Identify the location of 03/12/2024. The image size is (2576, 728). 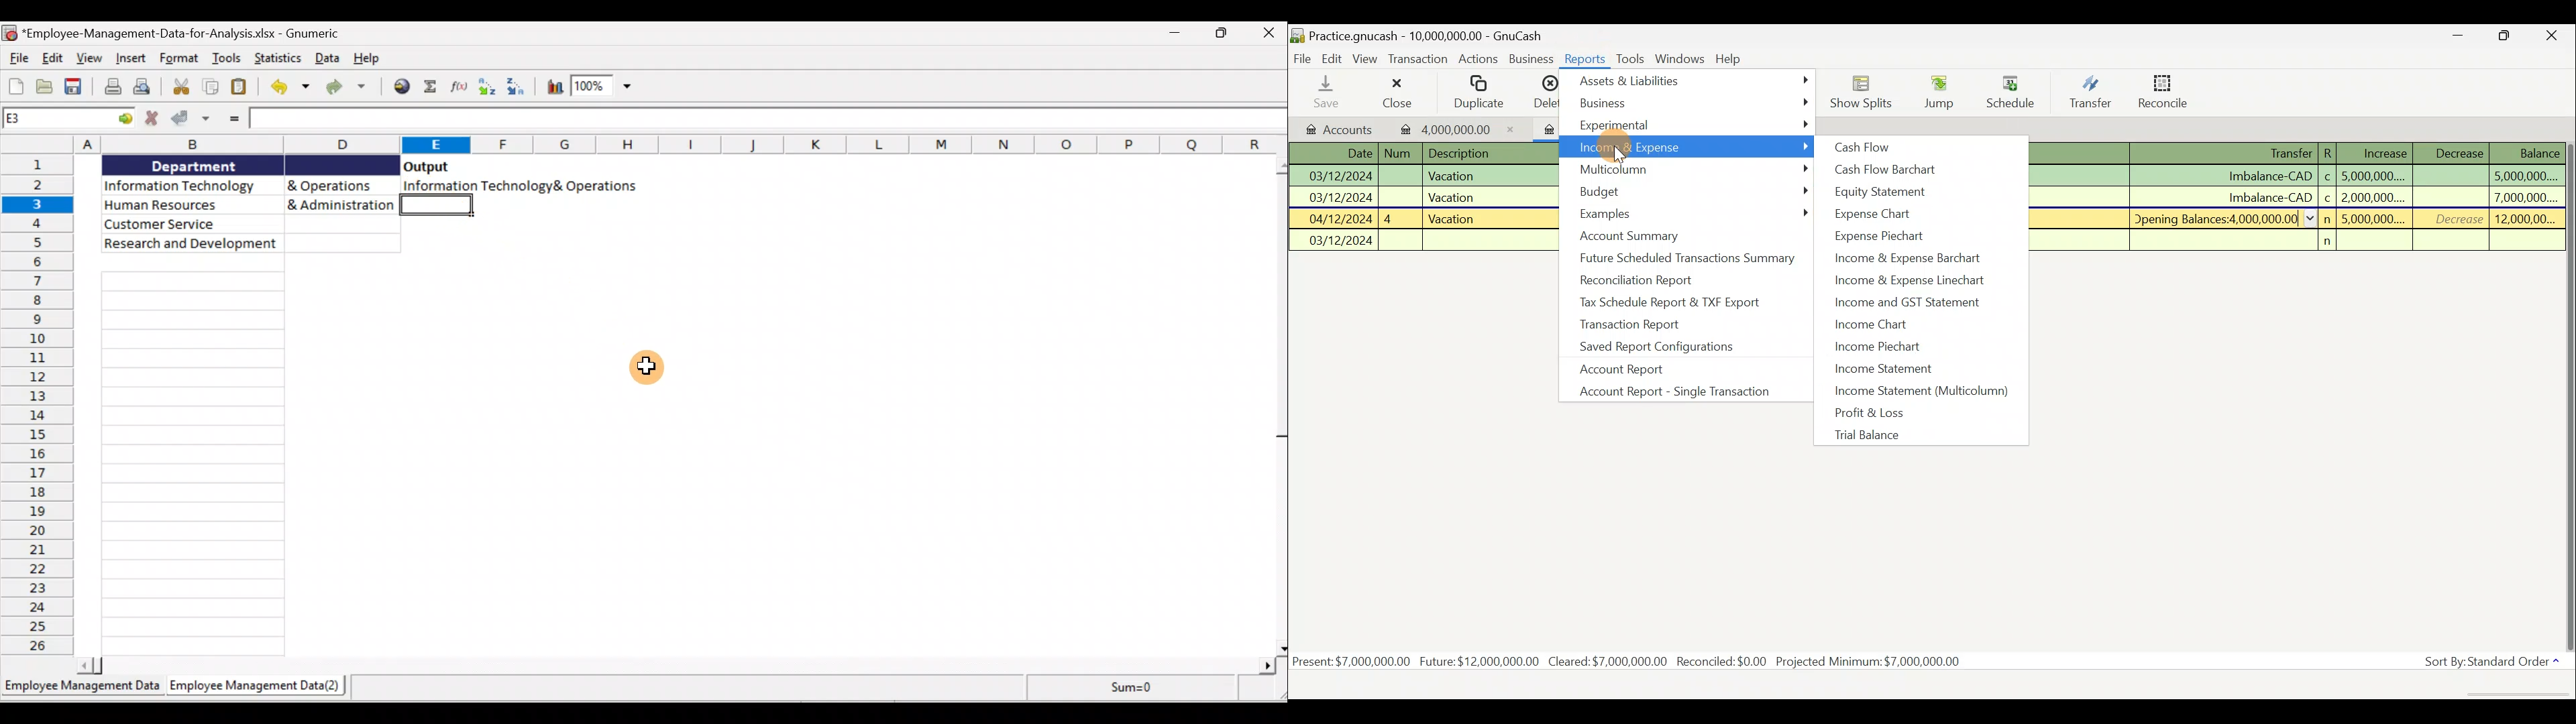
(1342, 196).